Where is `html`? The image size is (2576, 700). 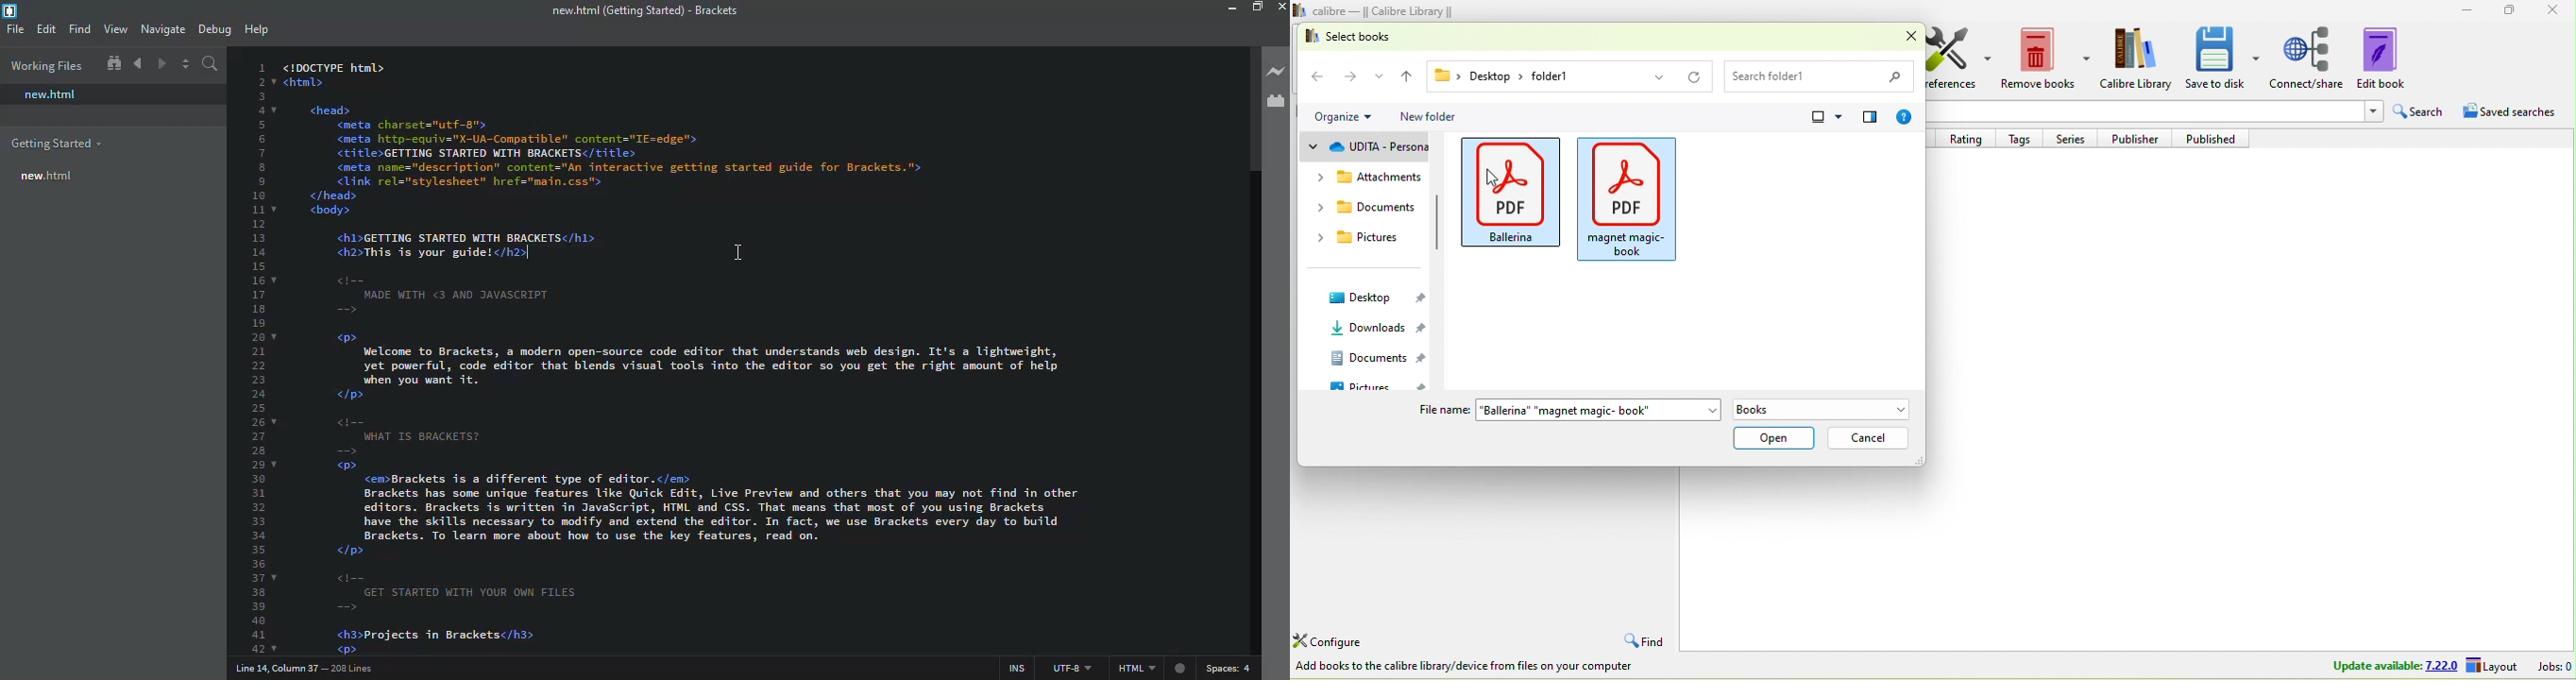
html is located at coordinates (1157, 670).